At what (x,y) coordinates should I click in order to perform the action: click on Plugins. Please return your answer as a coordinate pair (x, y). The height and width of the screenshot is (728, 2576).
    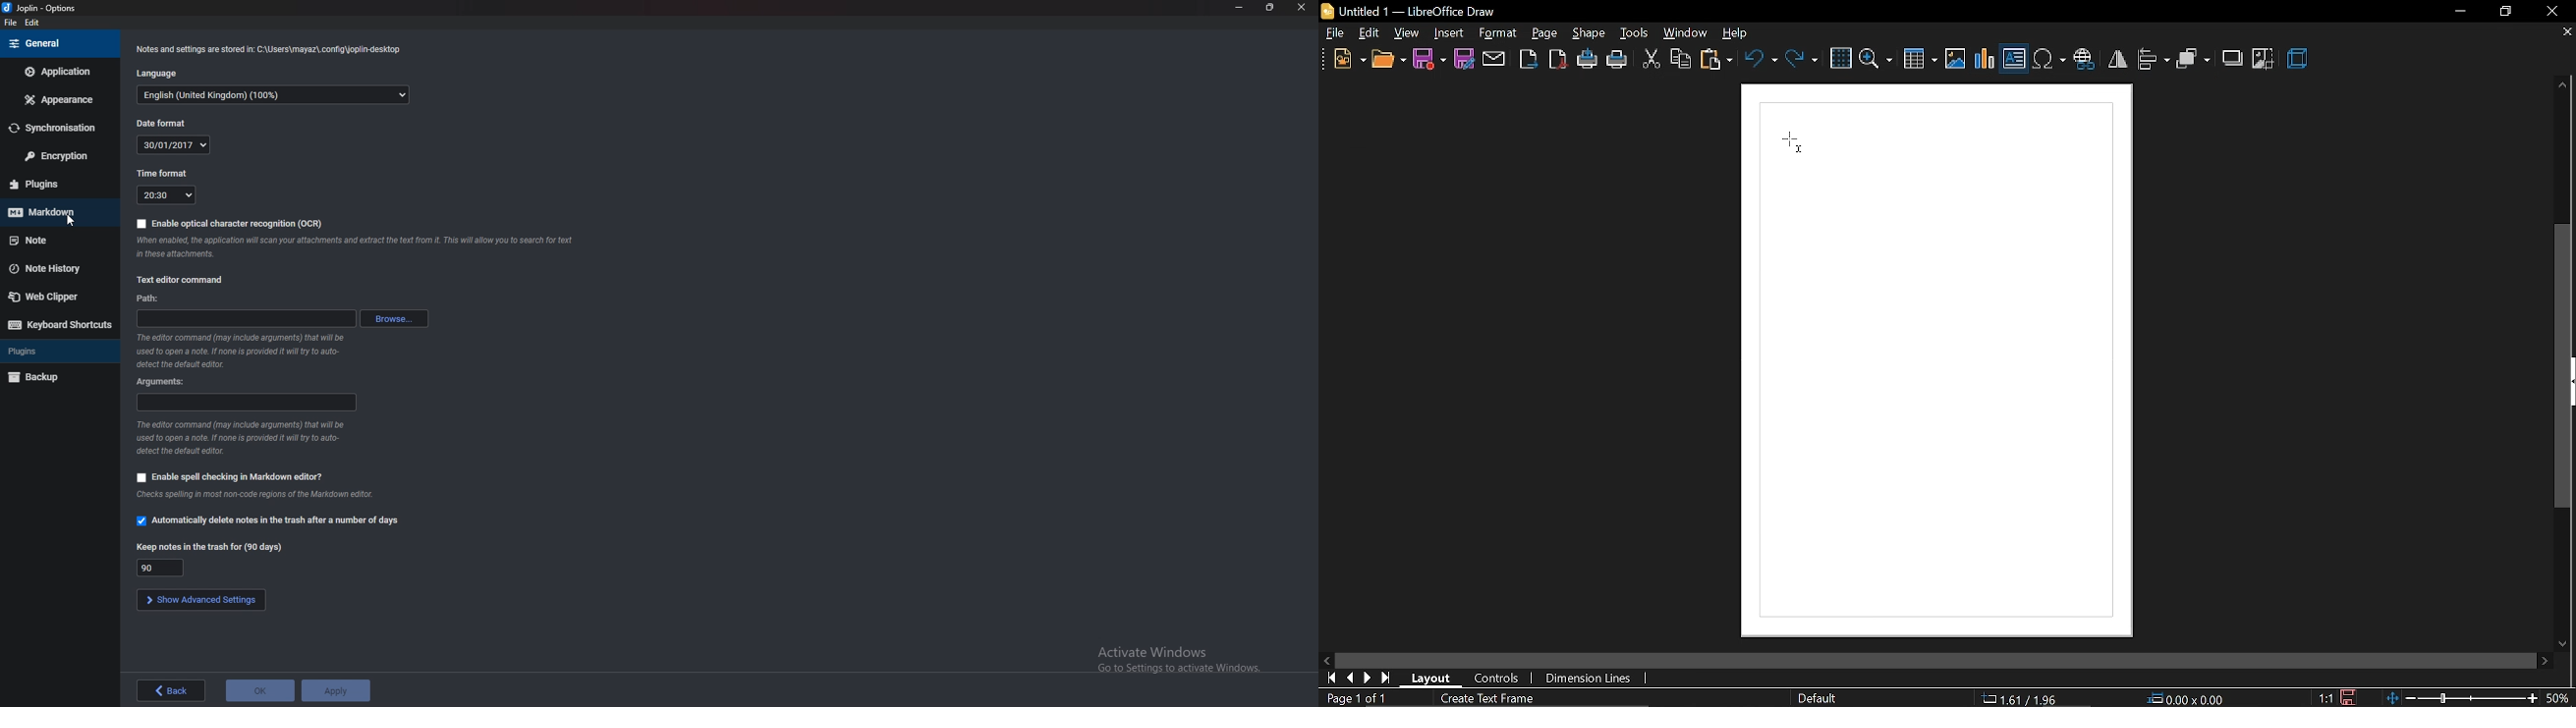
    Looking at the image, I should click on (54, 184).